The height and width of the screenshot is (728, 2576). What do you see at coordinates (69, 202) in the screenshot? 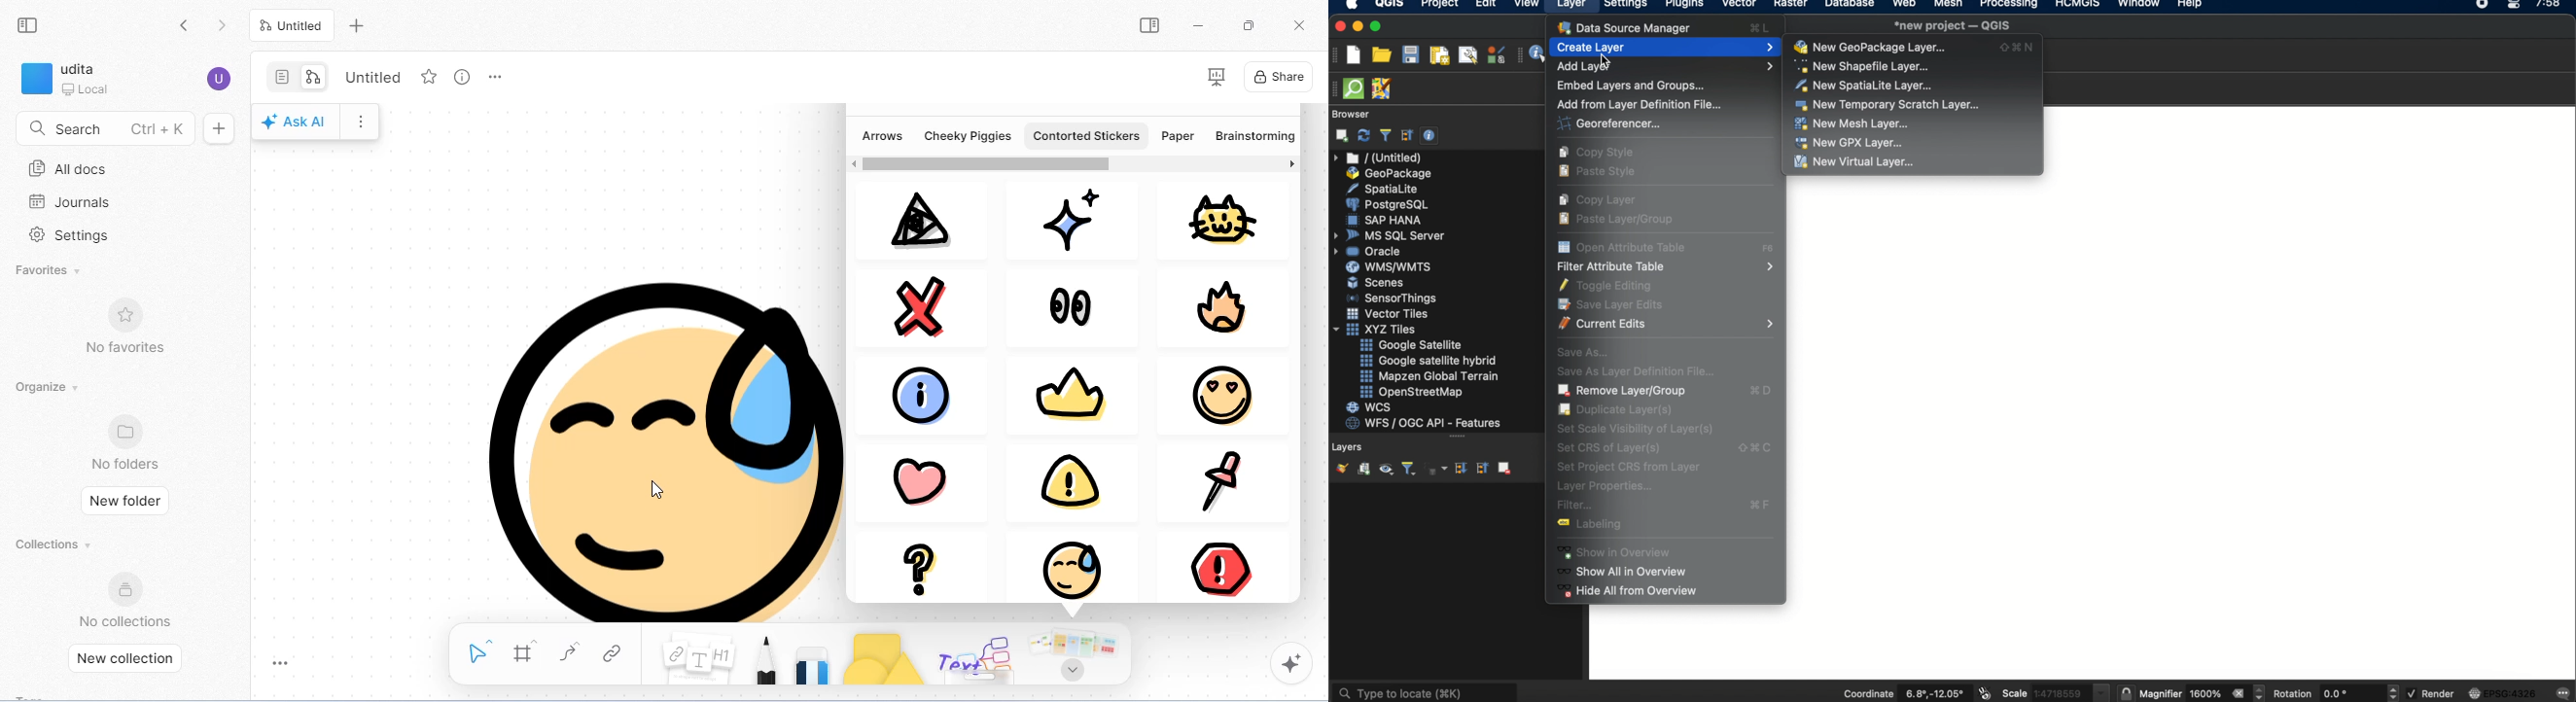
I see `journals` at bounding box center [69, 202].